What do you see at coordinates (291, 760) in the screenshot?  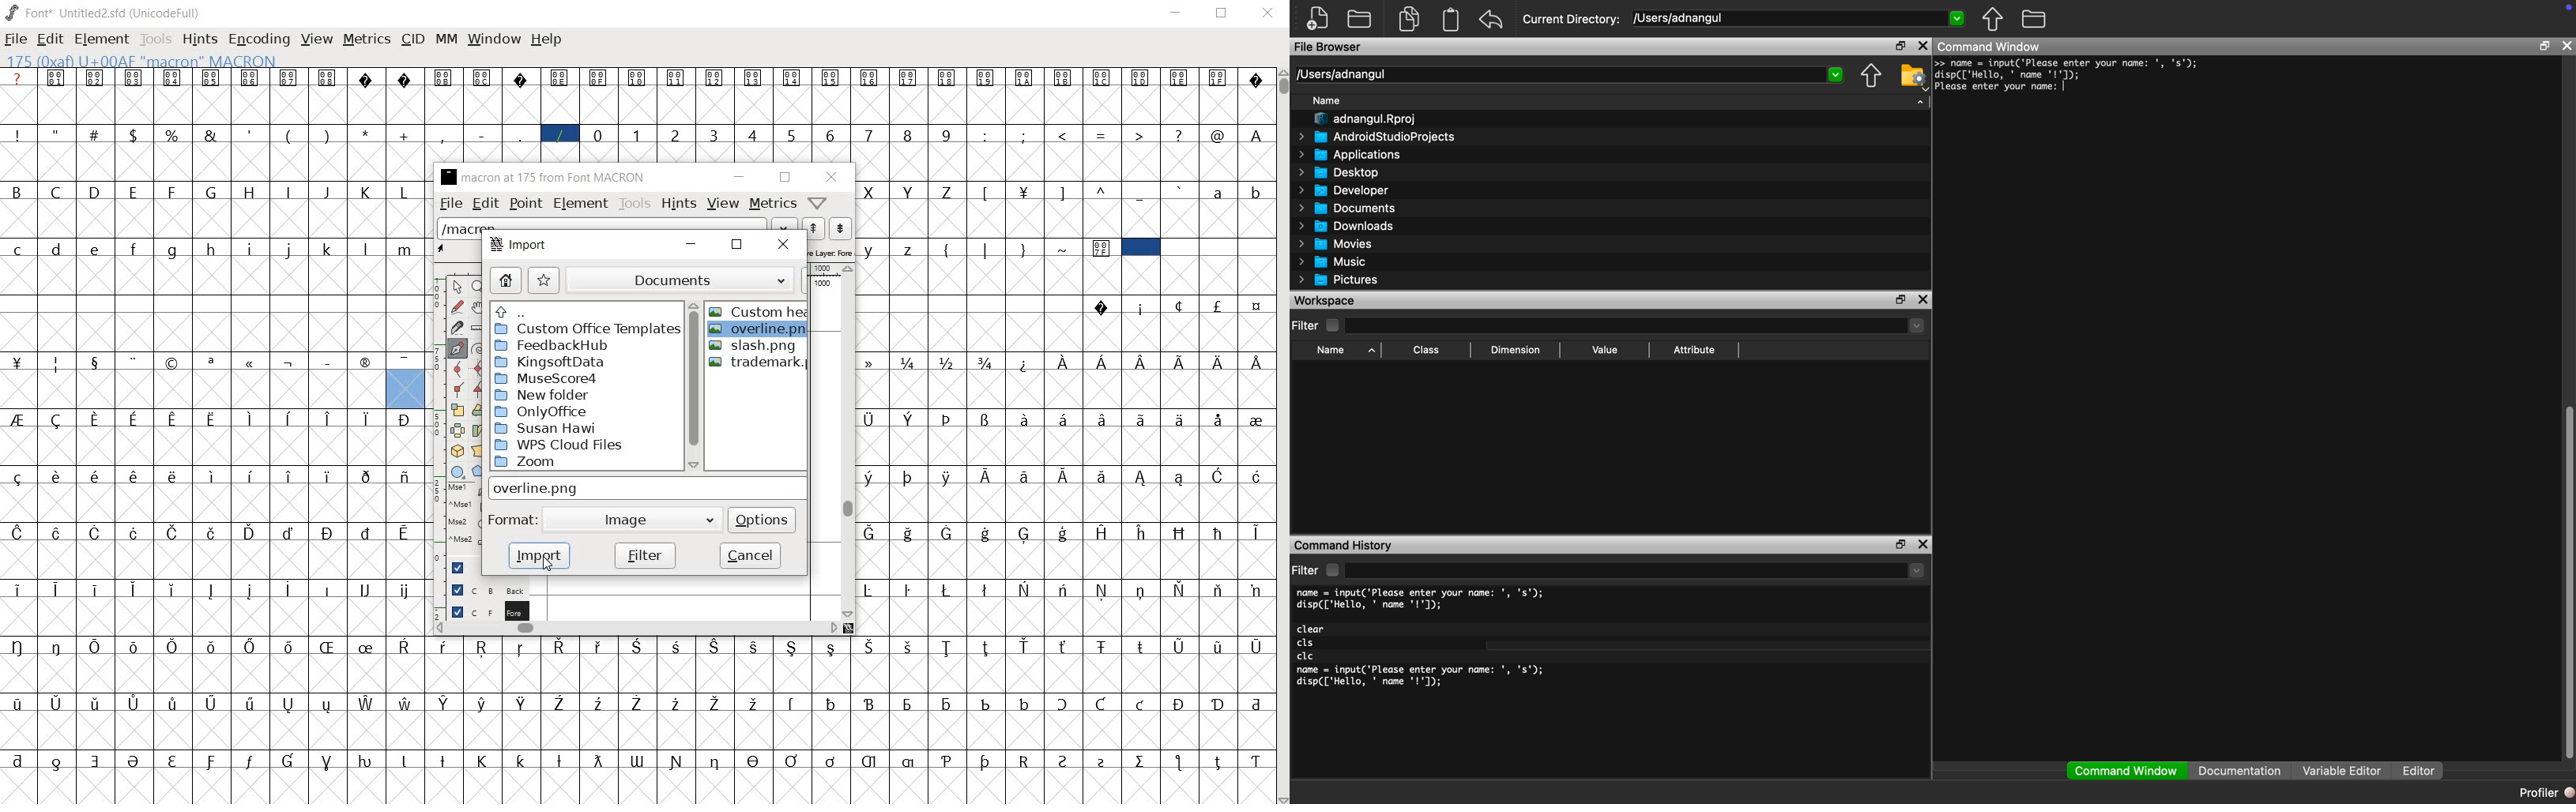 I see `Symbol` at bounding box center [291, 760].